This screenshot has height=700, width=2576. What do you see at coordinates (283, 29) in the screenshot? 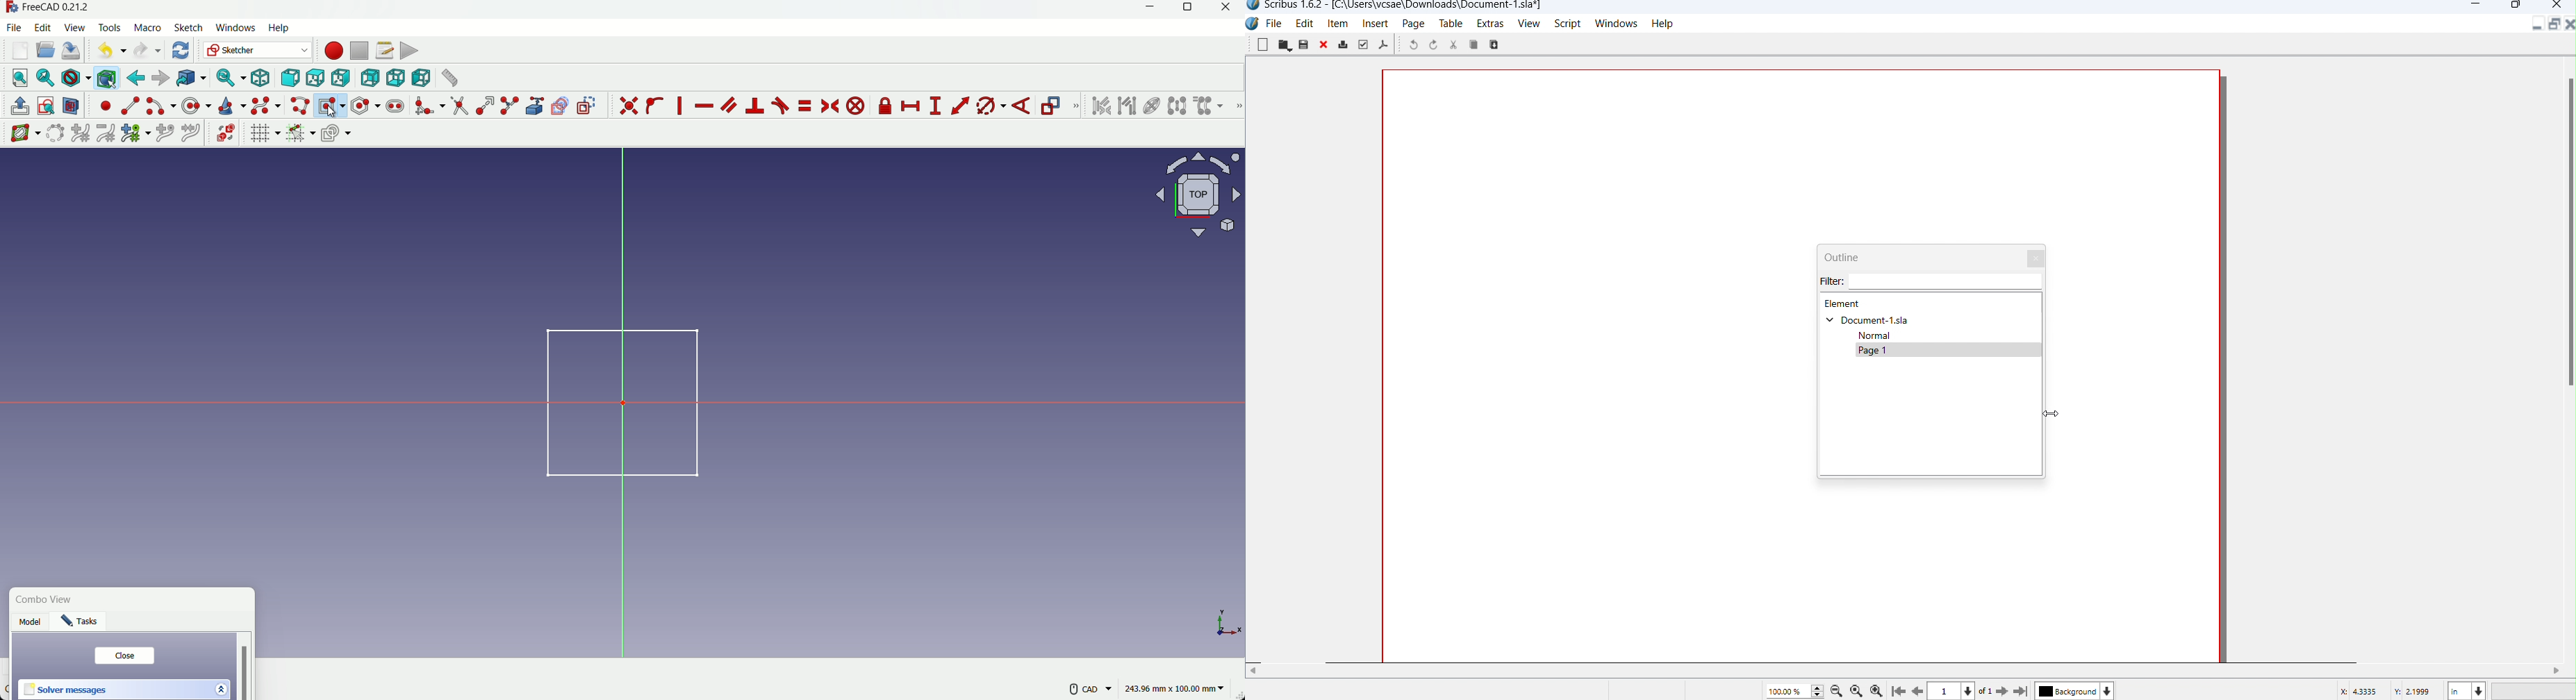
I see `help menu` at bounding box center [283, 29].